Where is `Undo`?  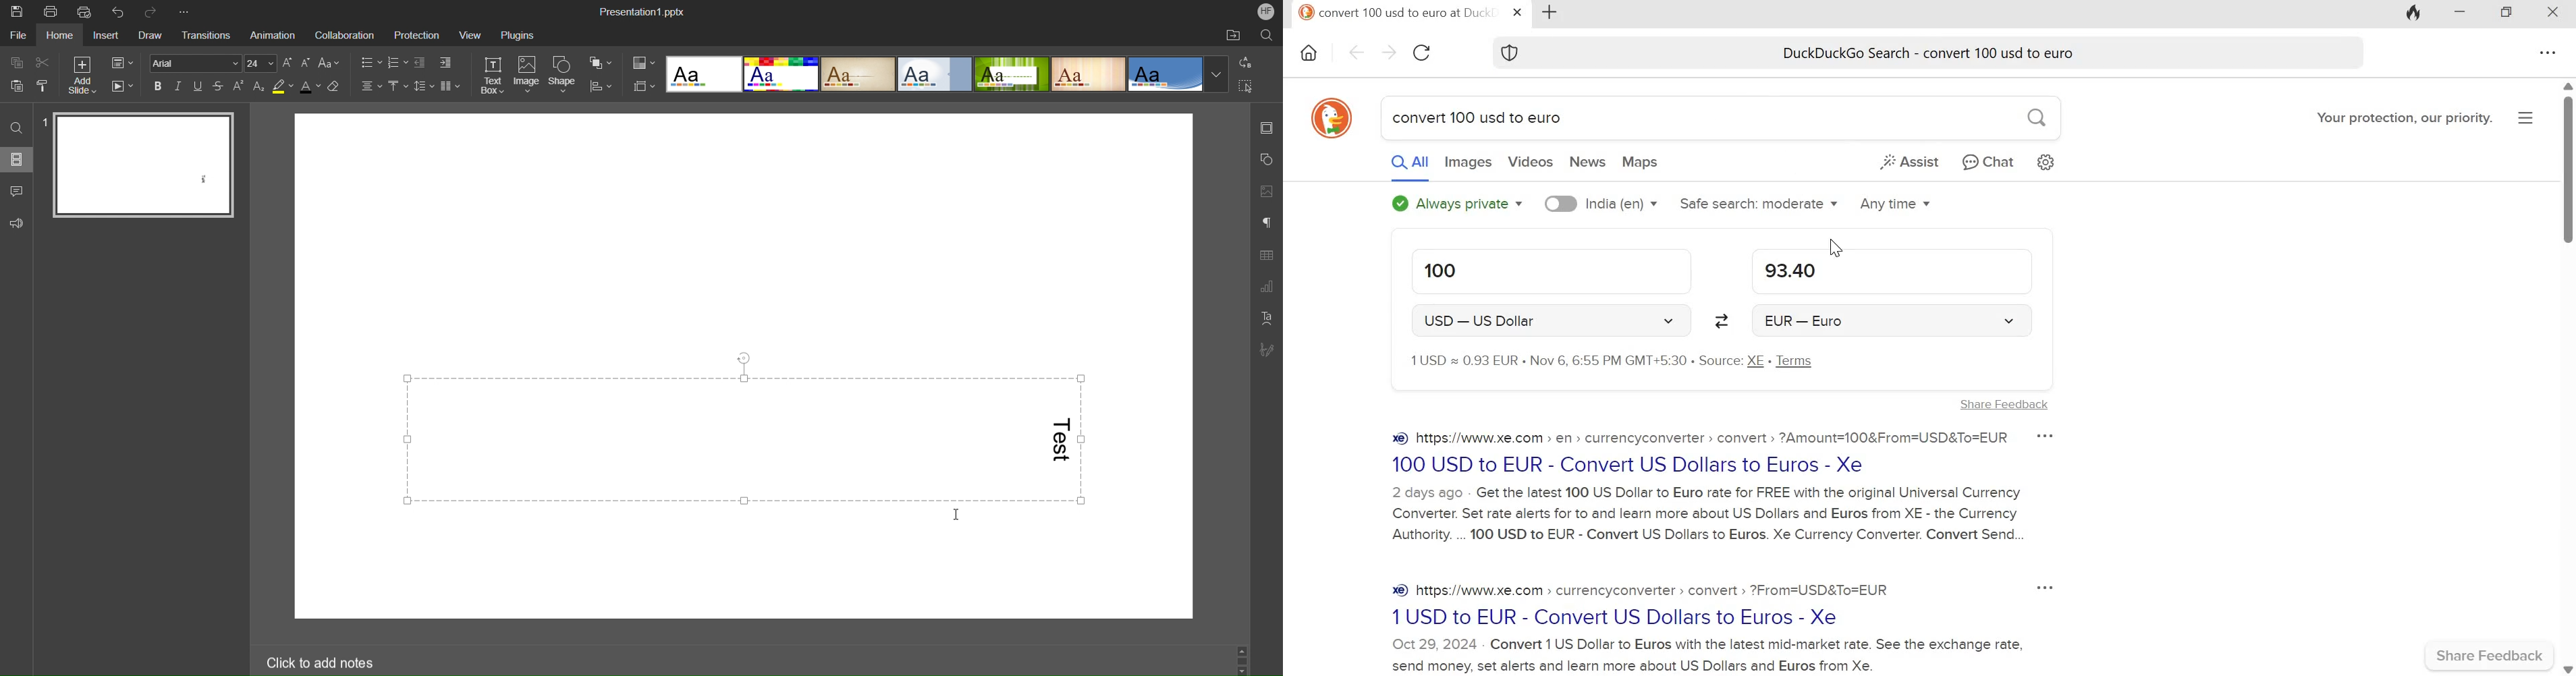
Undo is located at coordinates (120, 11).